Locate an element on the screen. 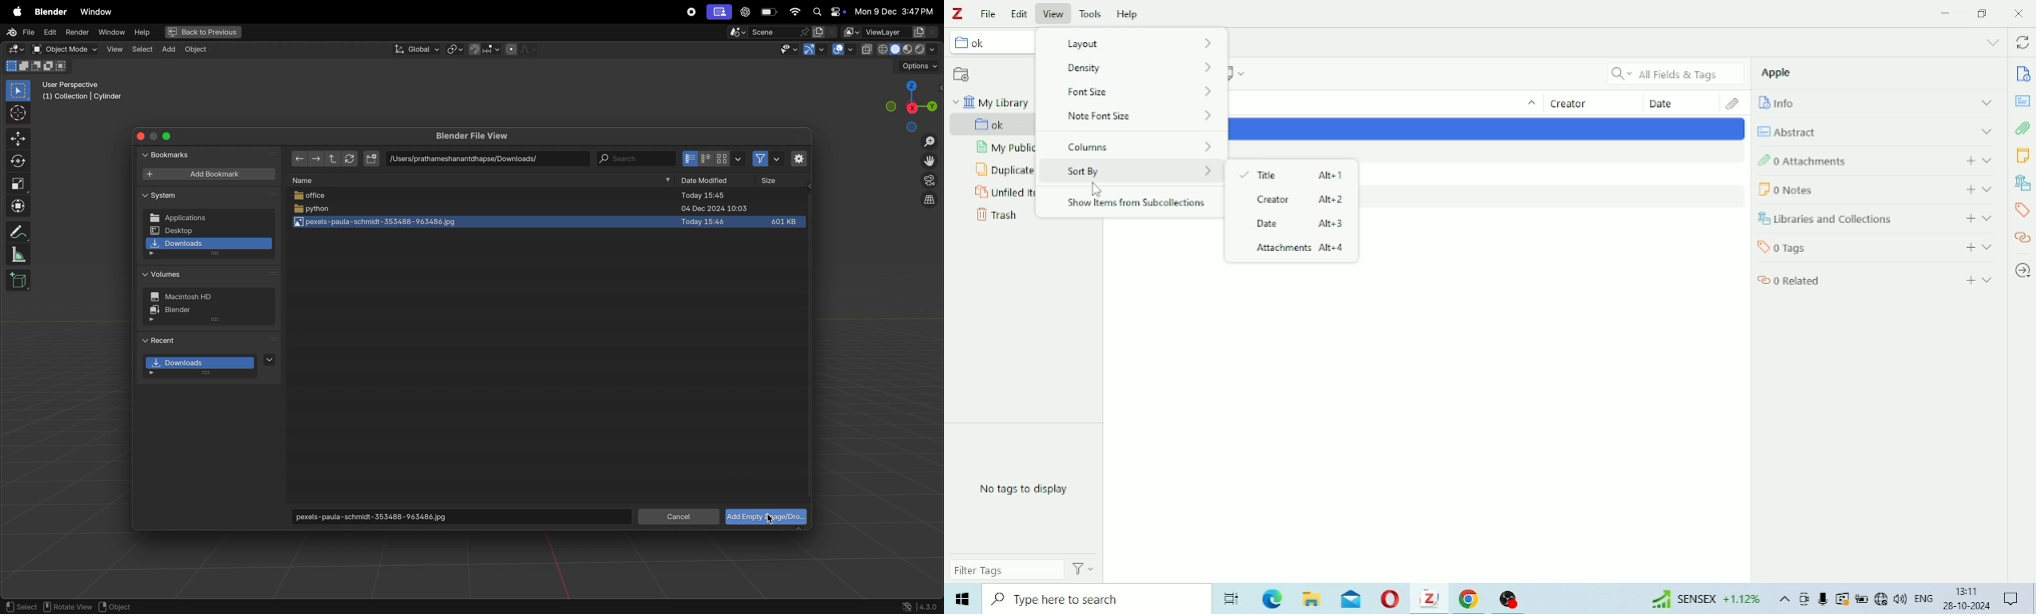 The height and width of the screenshot is (616, 2044). add is located at coordinates (1965, 218).